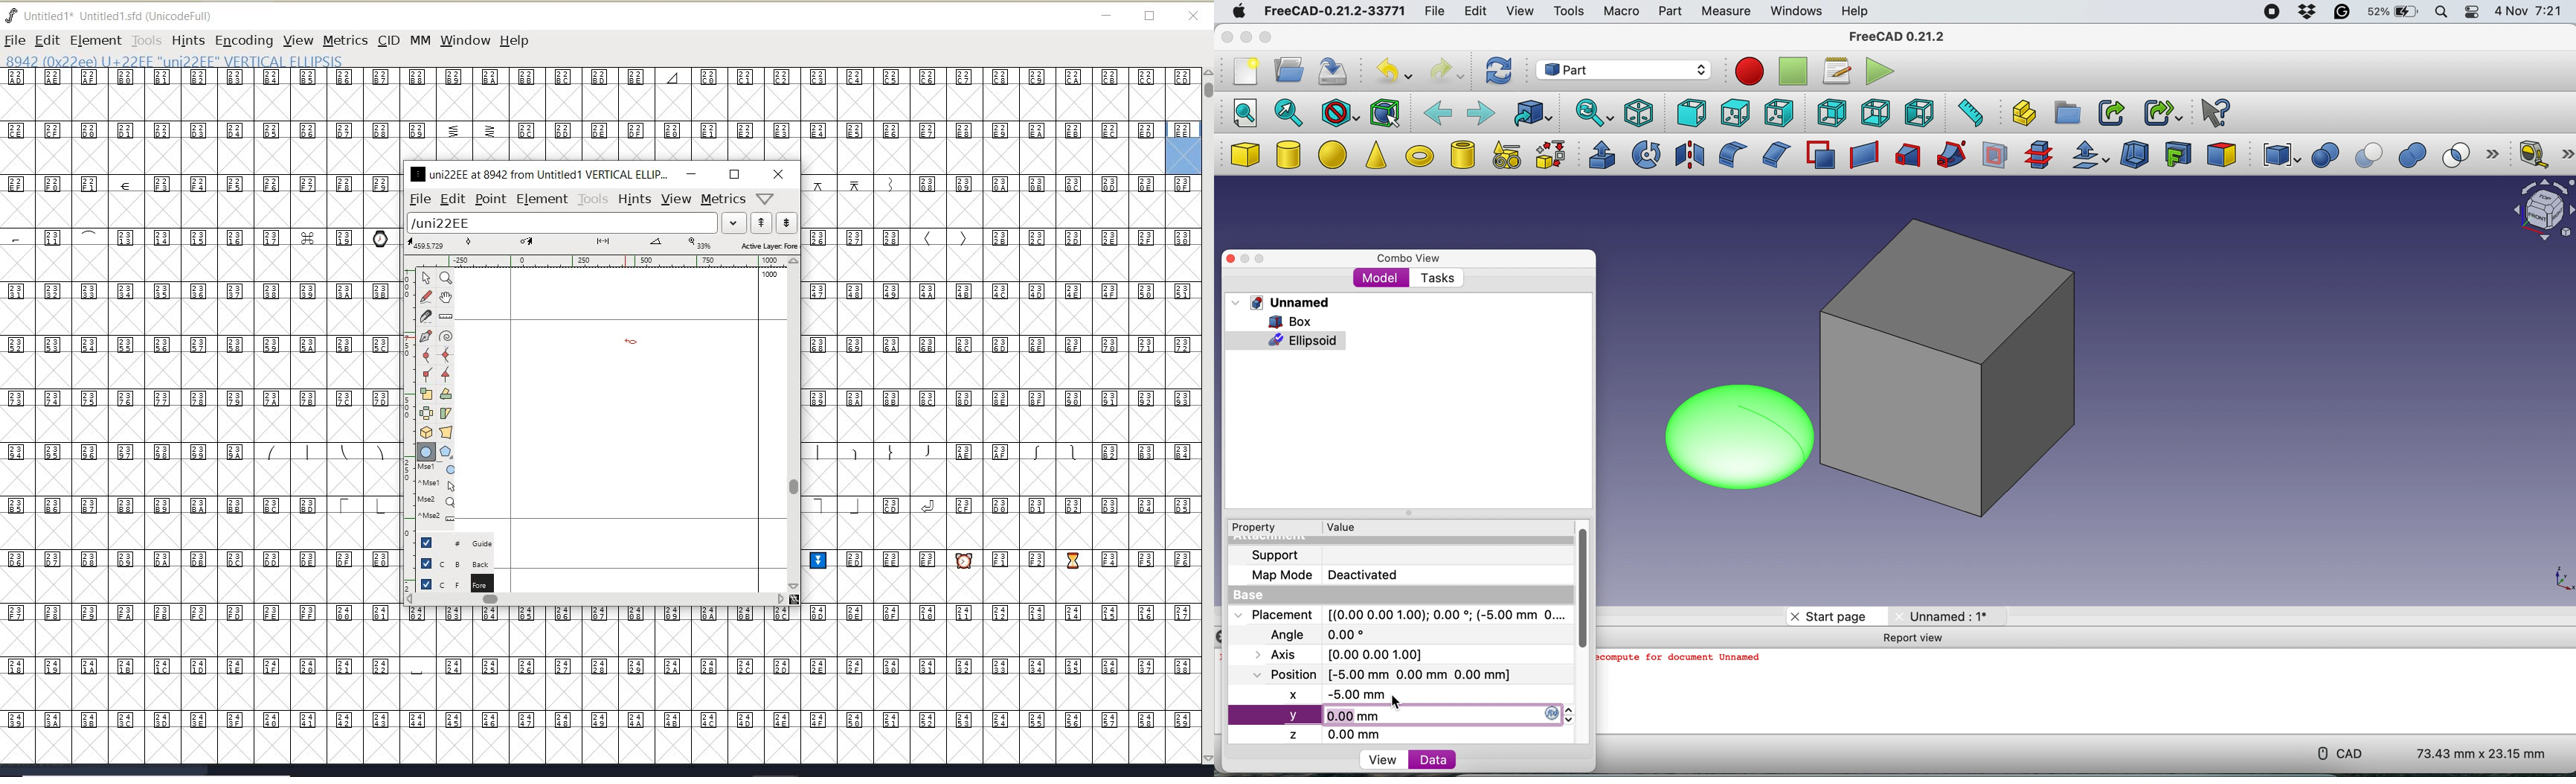 The image size is (2576, 784). I want to click on view, so click(1519, 10).